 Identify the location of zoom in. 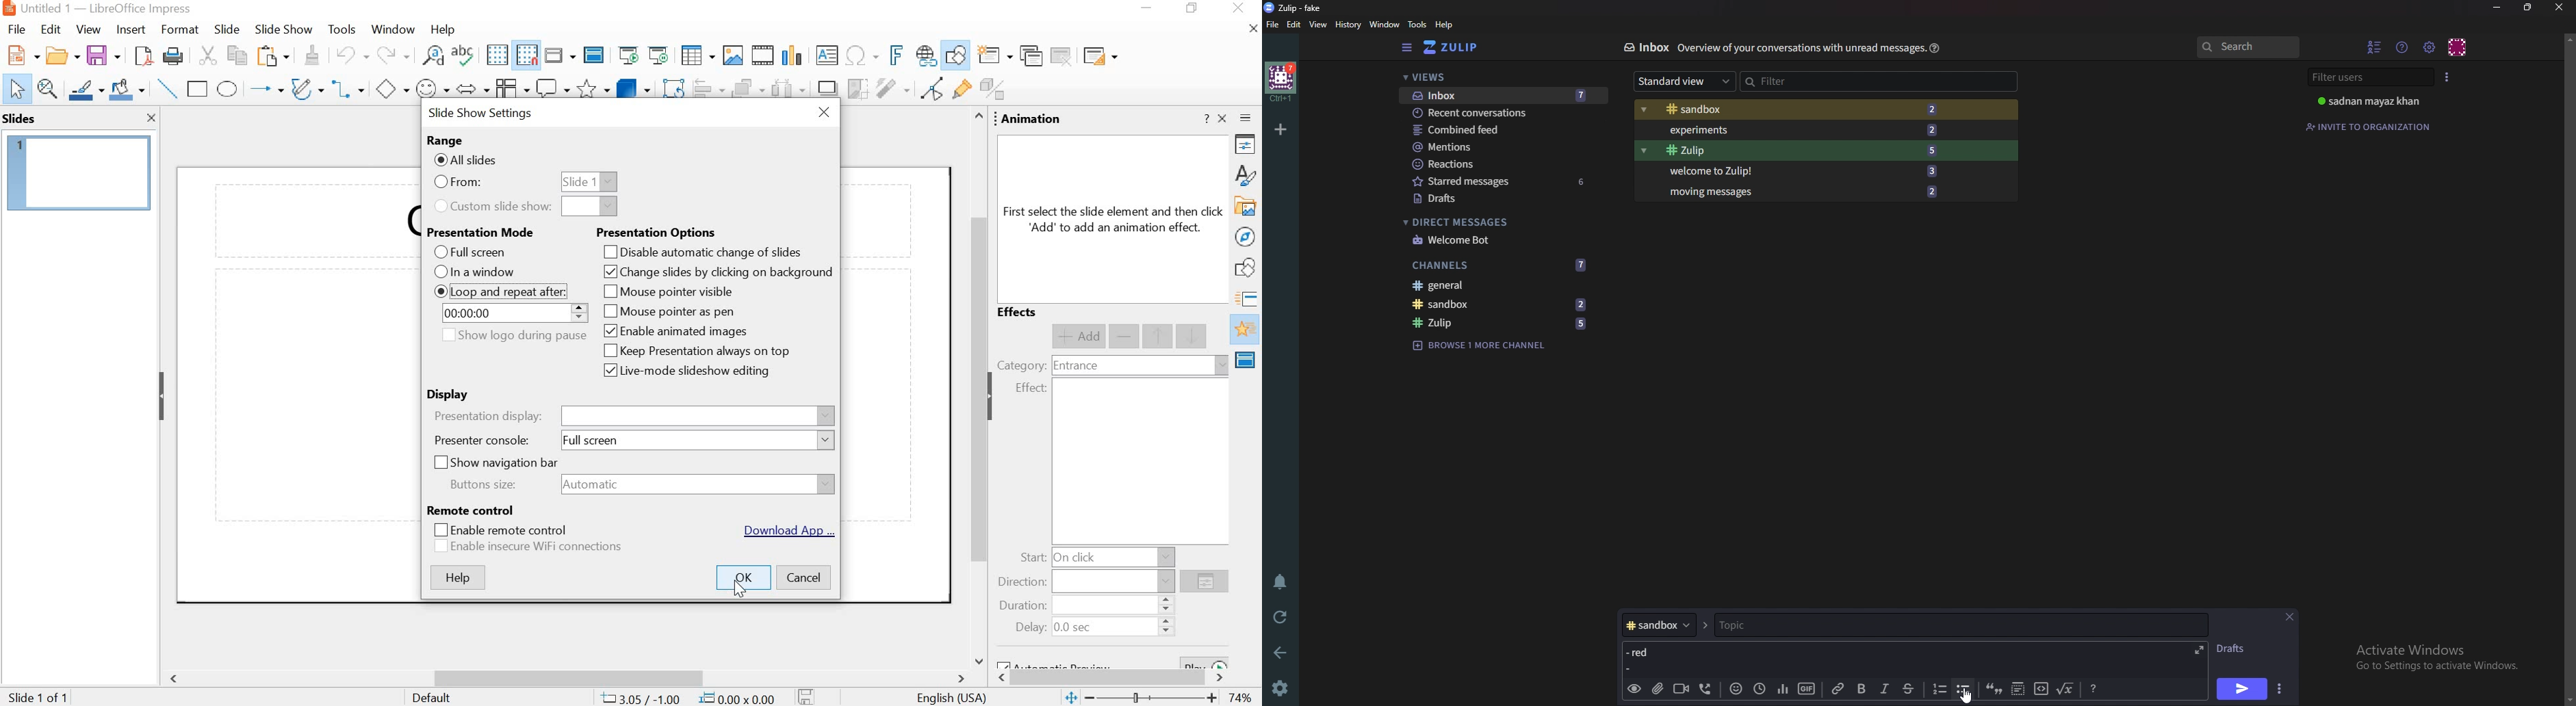
(1213, 699).